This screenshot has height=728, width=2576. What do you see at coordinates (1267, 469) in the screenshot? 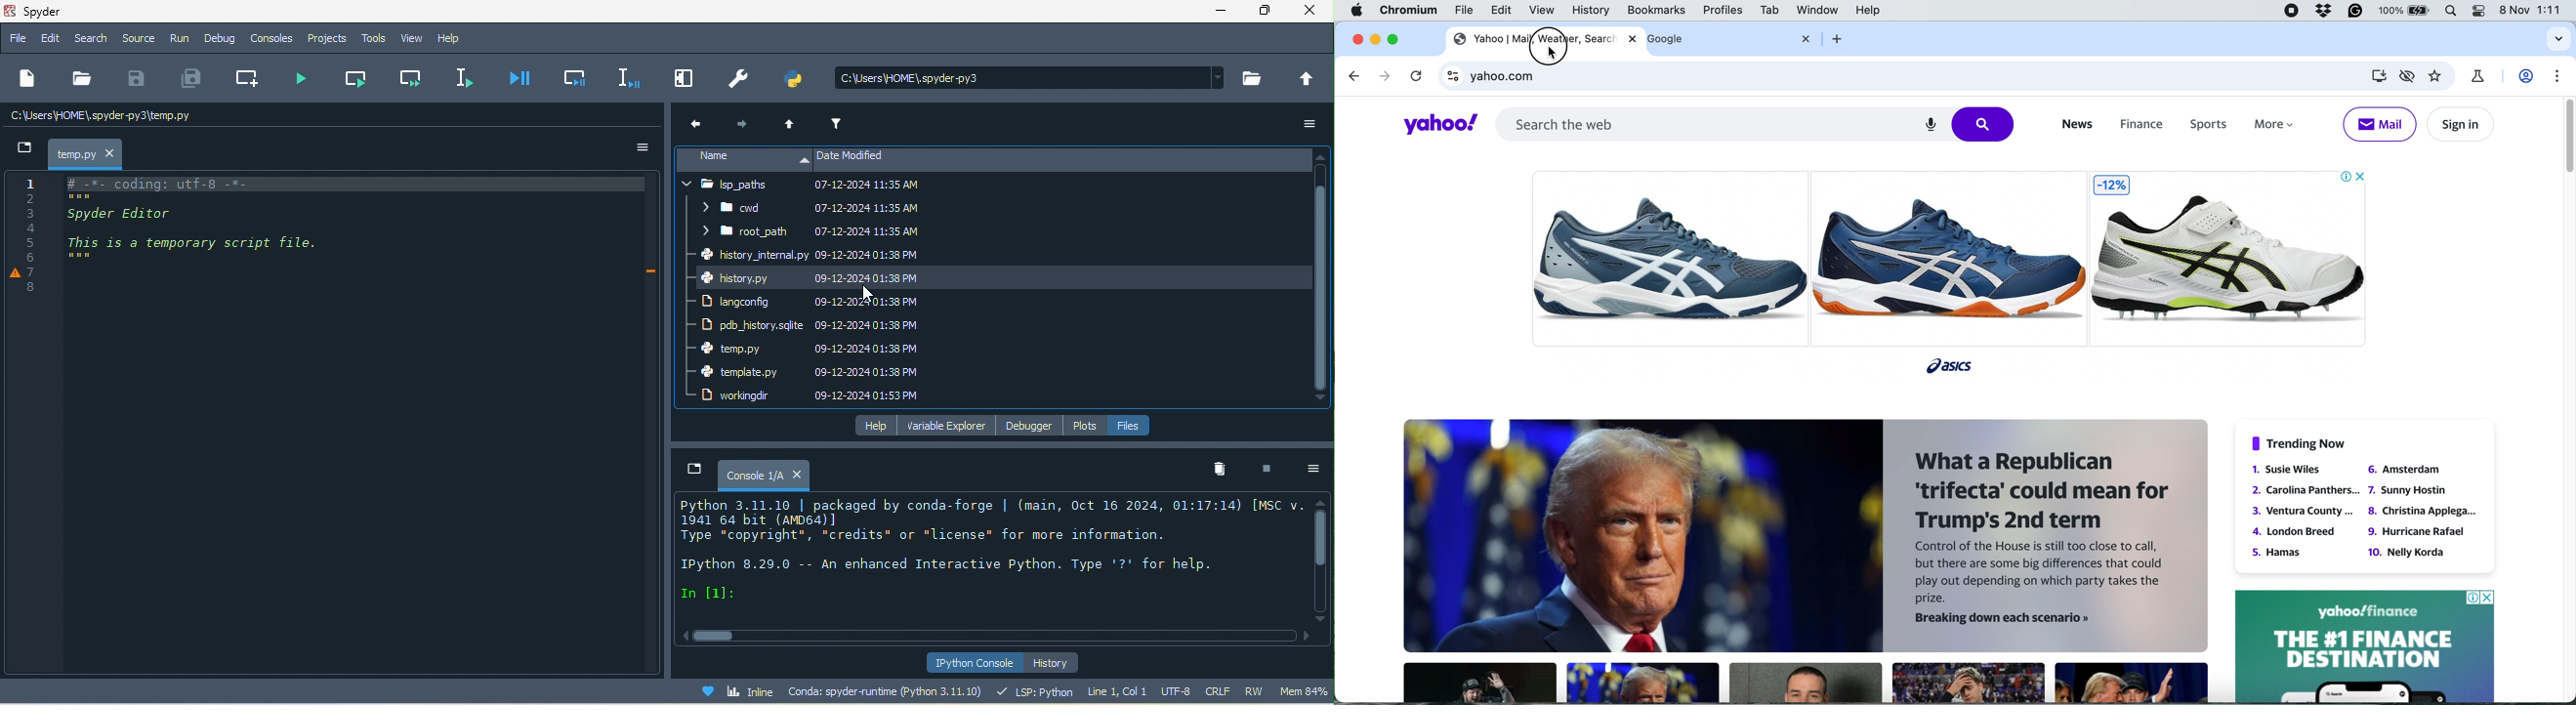
I see `interrupt kenel` at bounding box center [1267, 469].